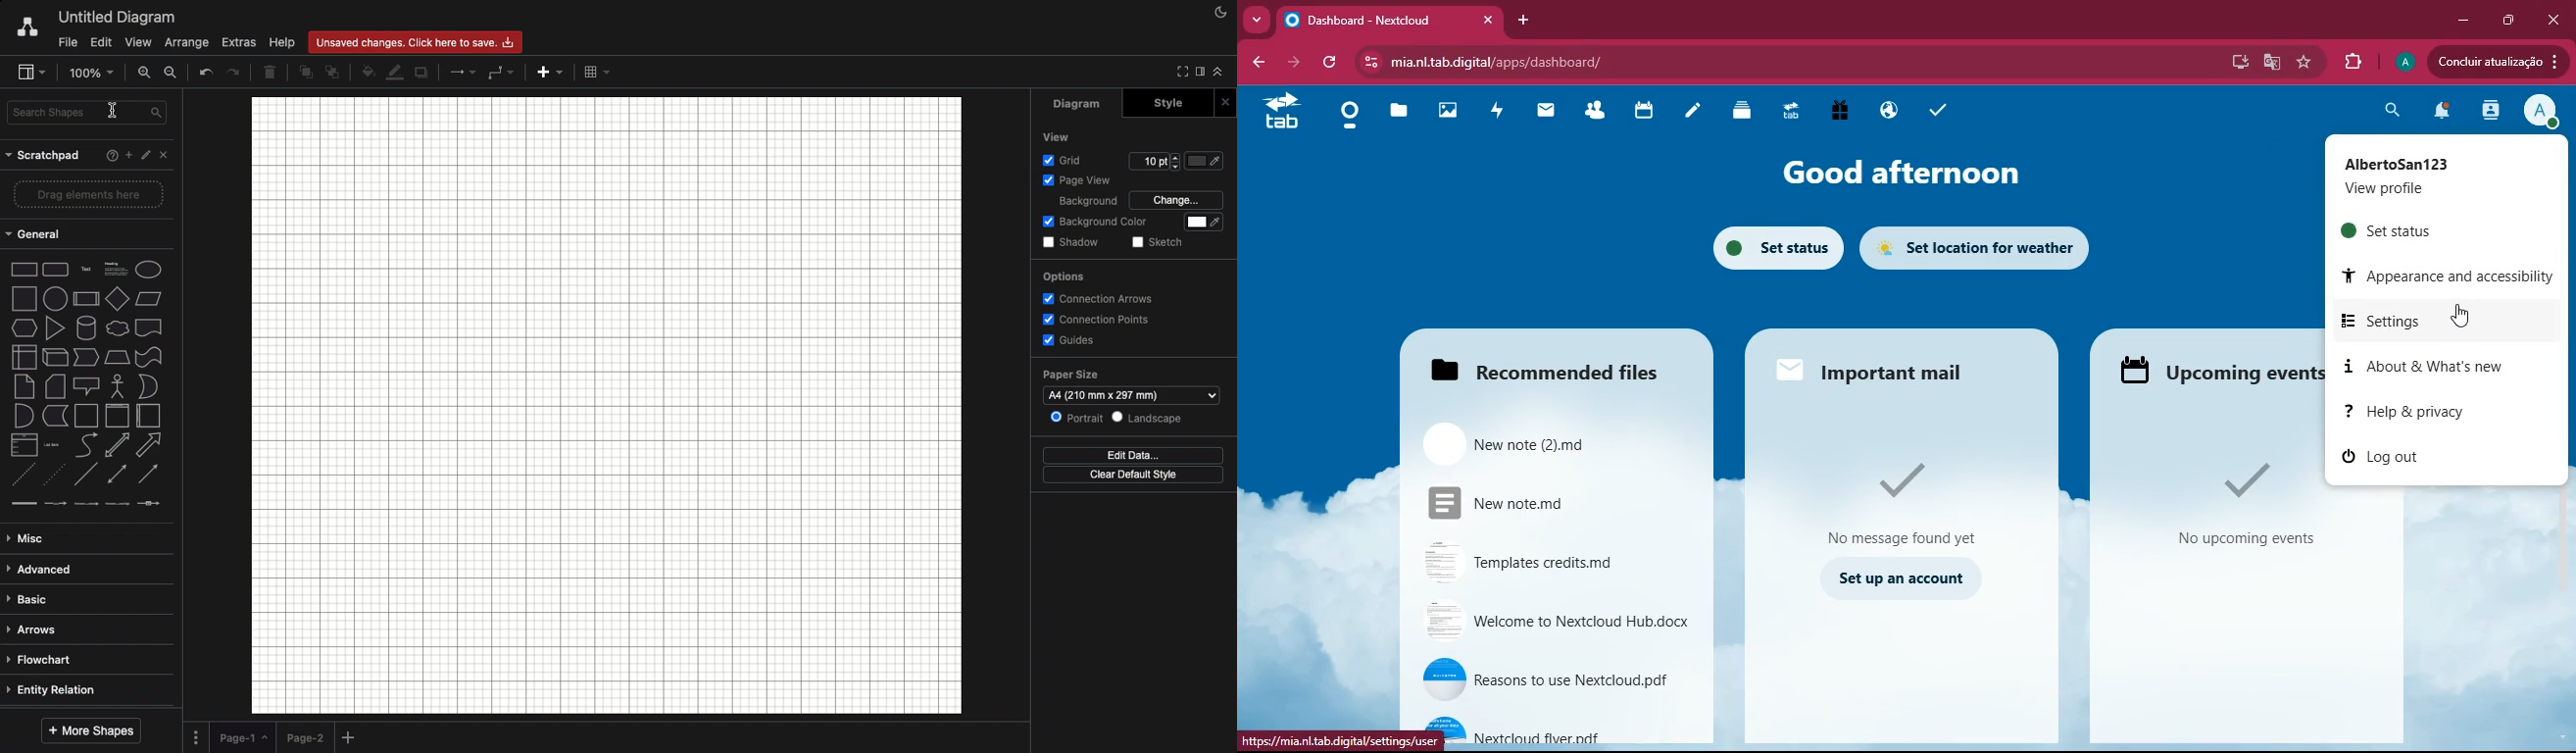  Describe the element at coordinates (1738, 110) in the screenshot. I see `layers` at that location.